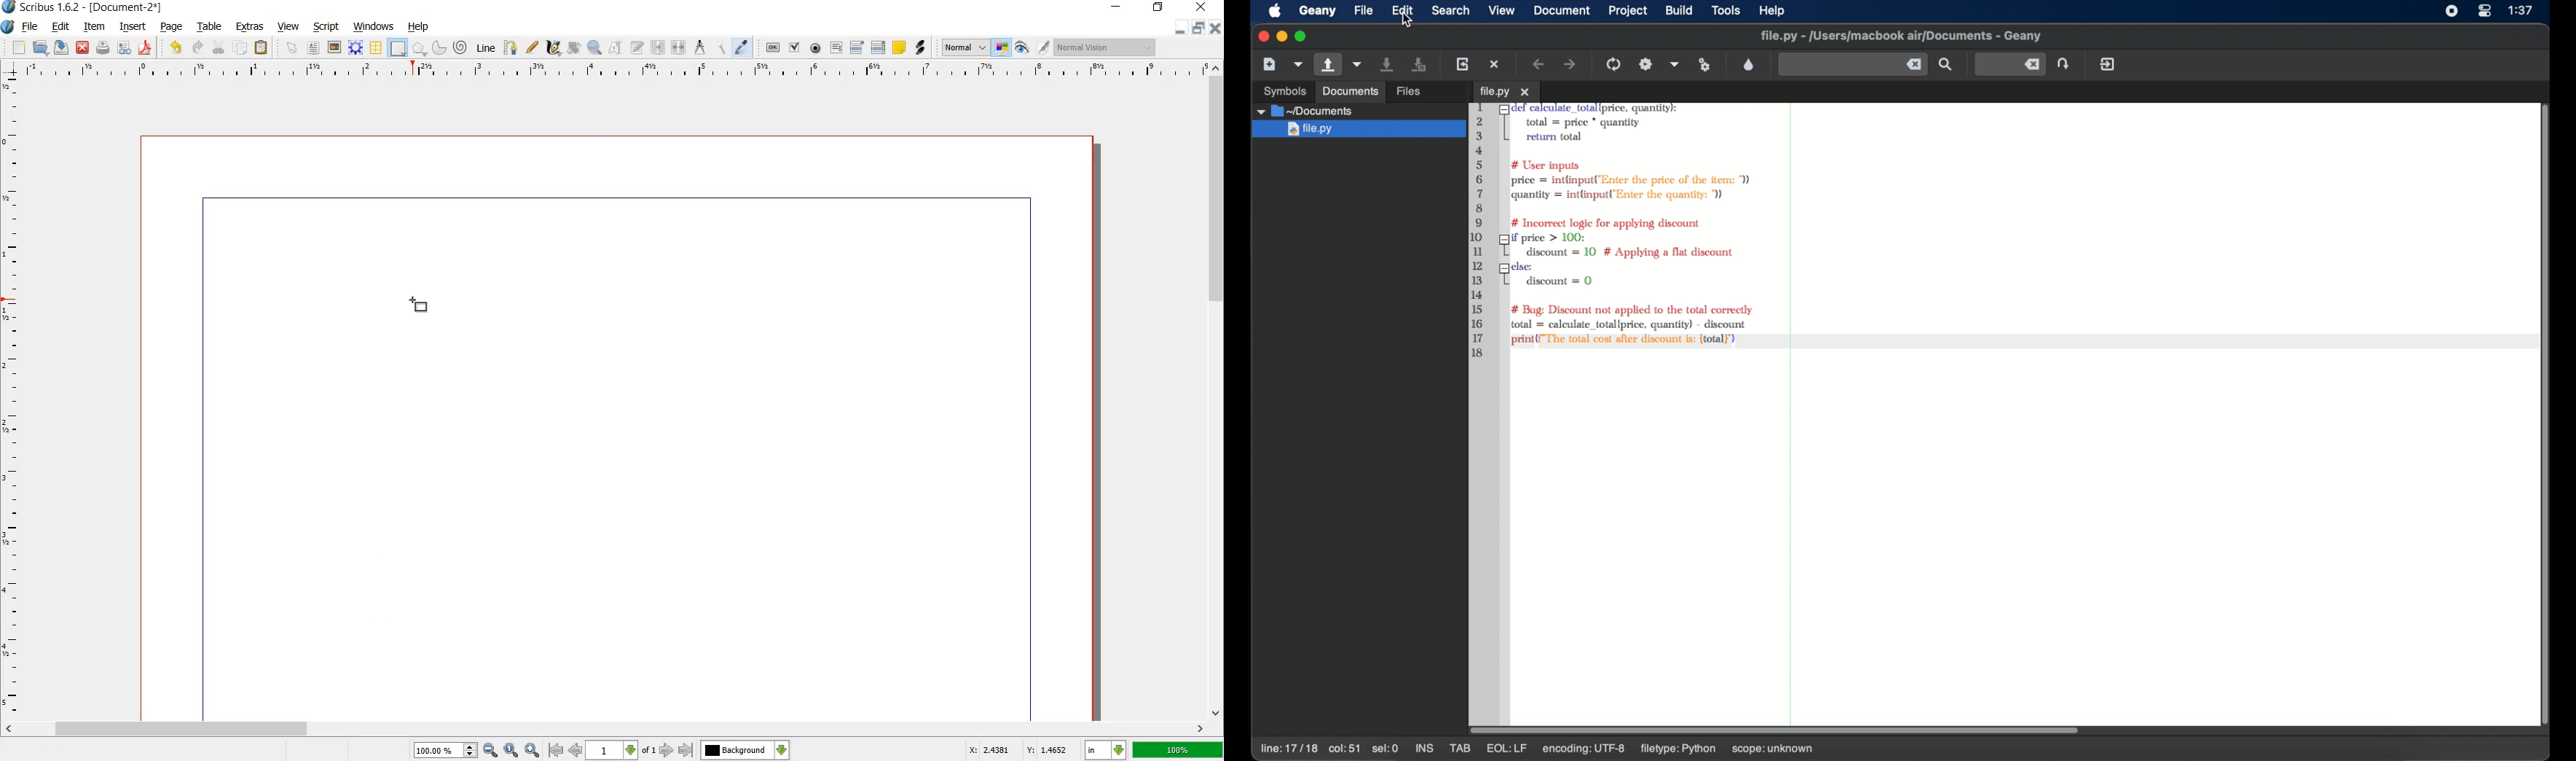 This screenshot has height=784, width=2576. What do you see at coordinates (605, 729) in the screenshot?
I see `SCROLLBAR` at bounding box center [605, 729].